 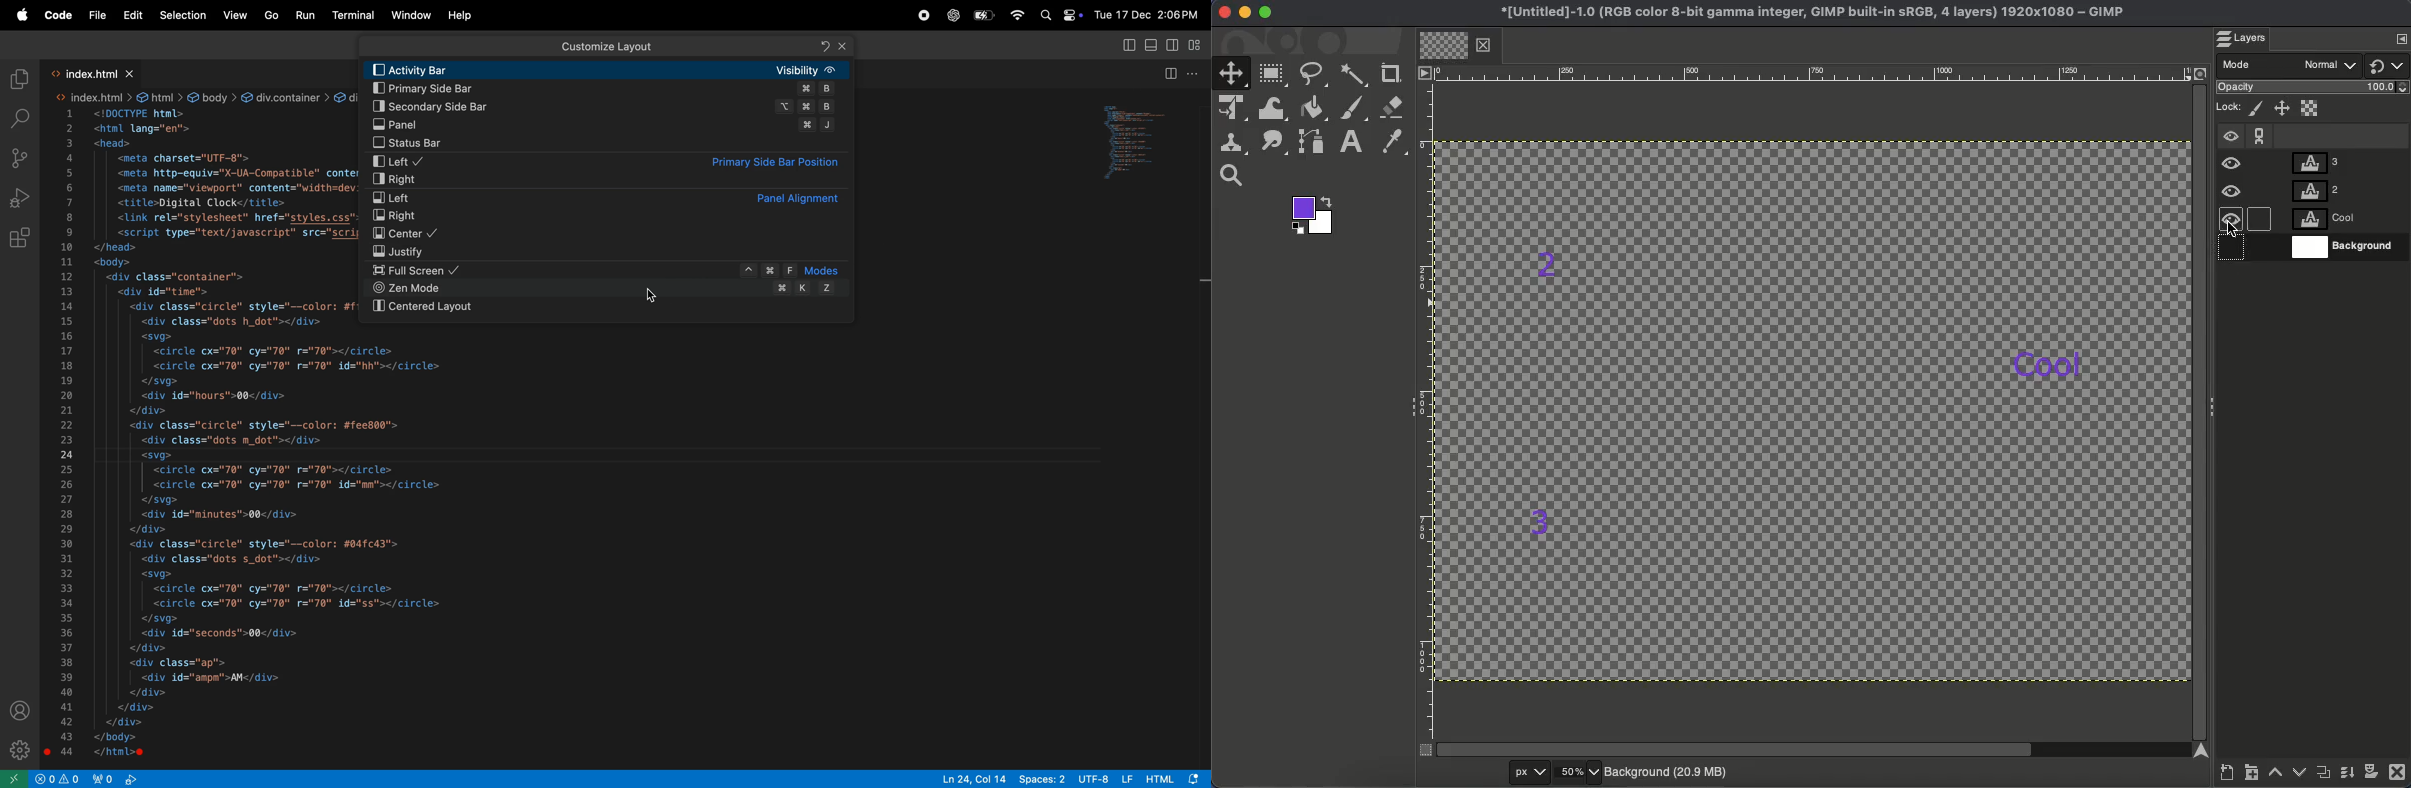 I want to click on Maximize, so click(x=1266, y=15).